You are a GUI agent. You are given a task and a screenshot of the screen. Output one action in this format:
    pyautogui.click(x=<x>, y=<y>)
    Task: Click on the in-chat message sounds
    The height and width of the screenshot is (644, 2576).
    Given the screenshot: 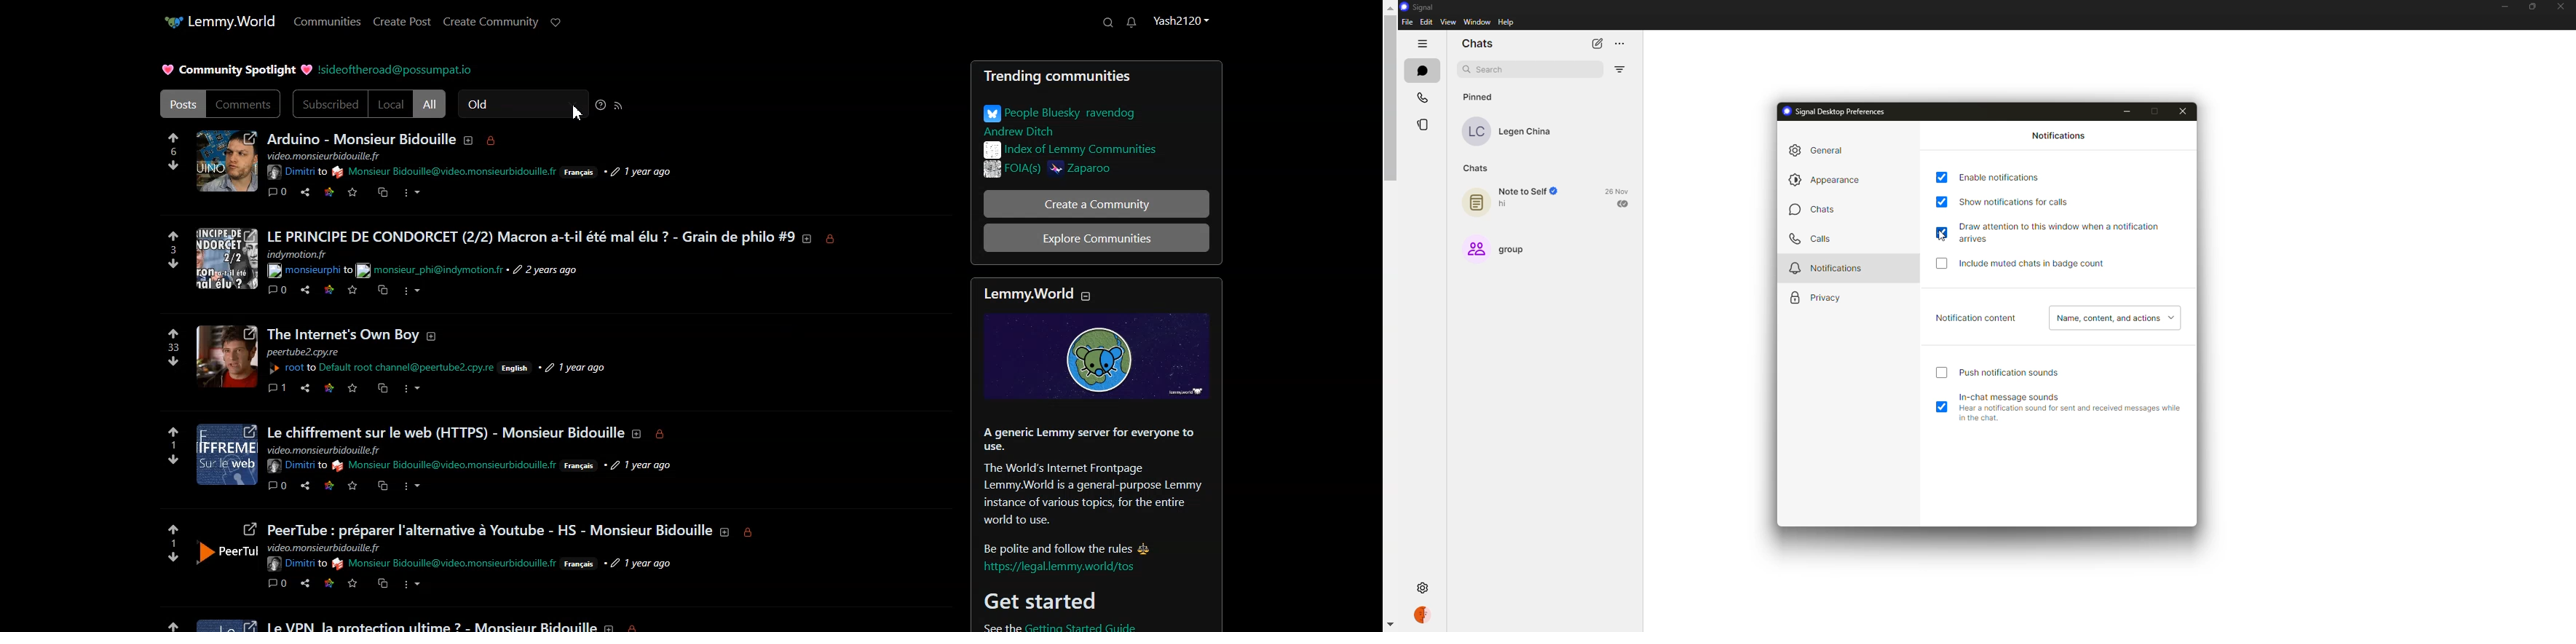 What is the action you would take?
    pyautogui.click(x=2015, y=395)
    